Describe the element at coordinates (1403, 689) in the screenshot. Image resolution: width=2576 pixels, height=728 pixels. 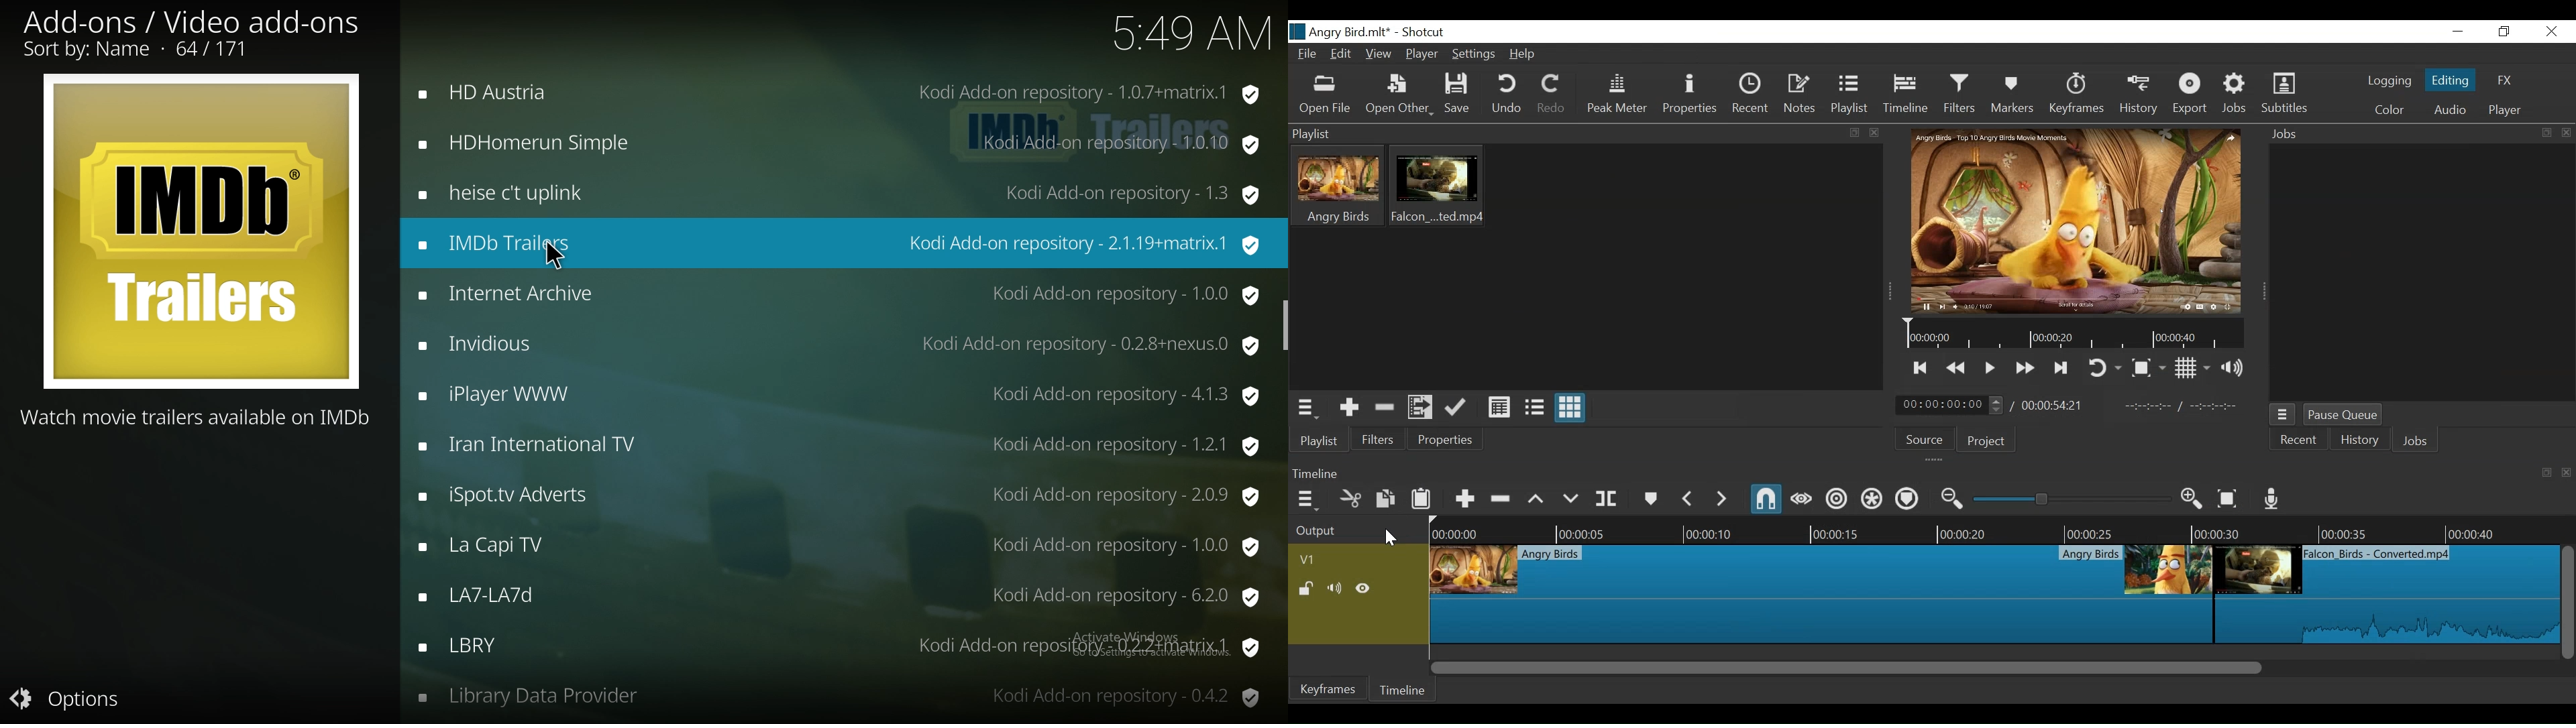
I see `Timeline` at that location.